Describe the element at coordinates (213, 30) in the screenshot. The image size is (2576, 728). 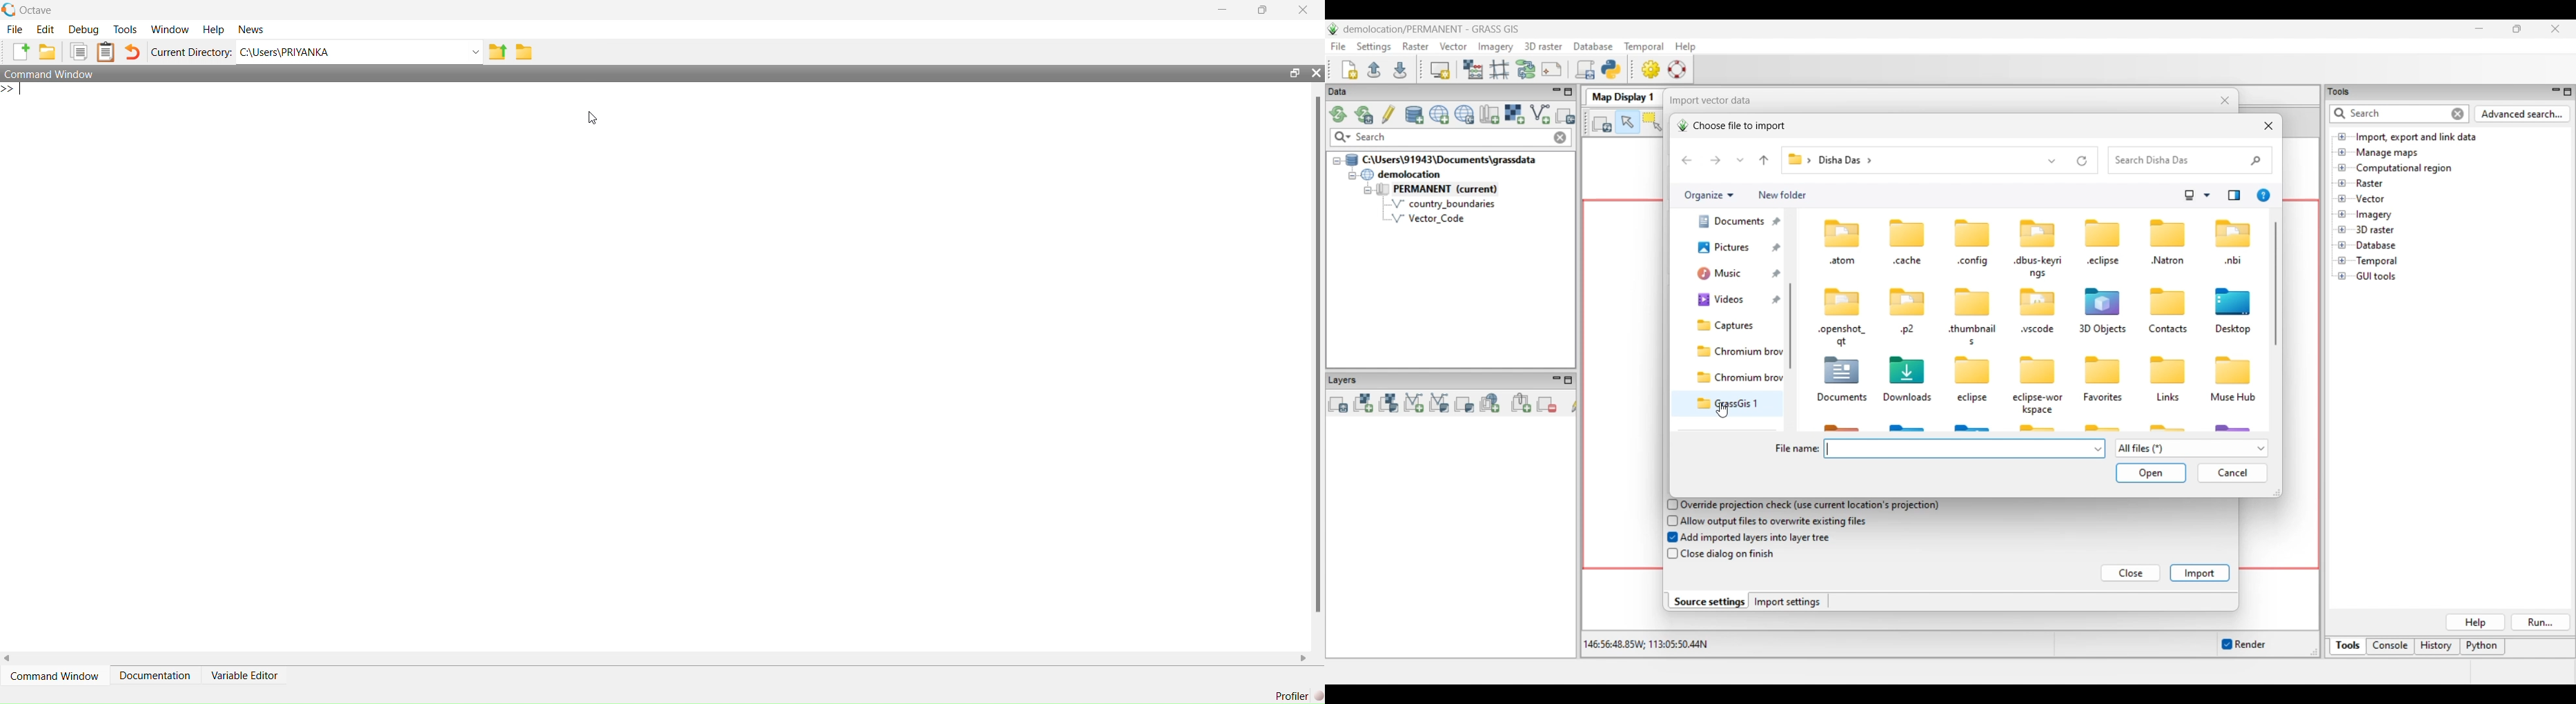
I see `Help` at that location.